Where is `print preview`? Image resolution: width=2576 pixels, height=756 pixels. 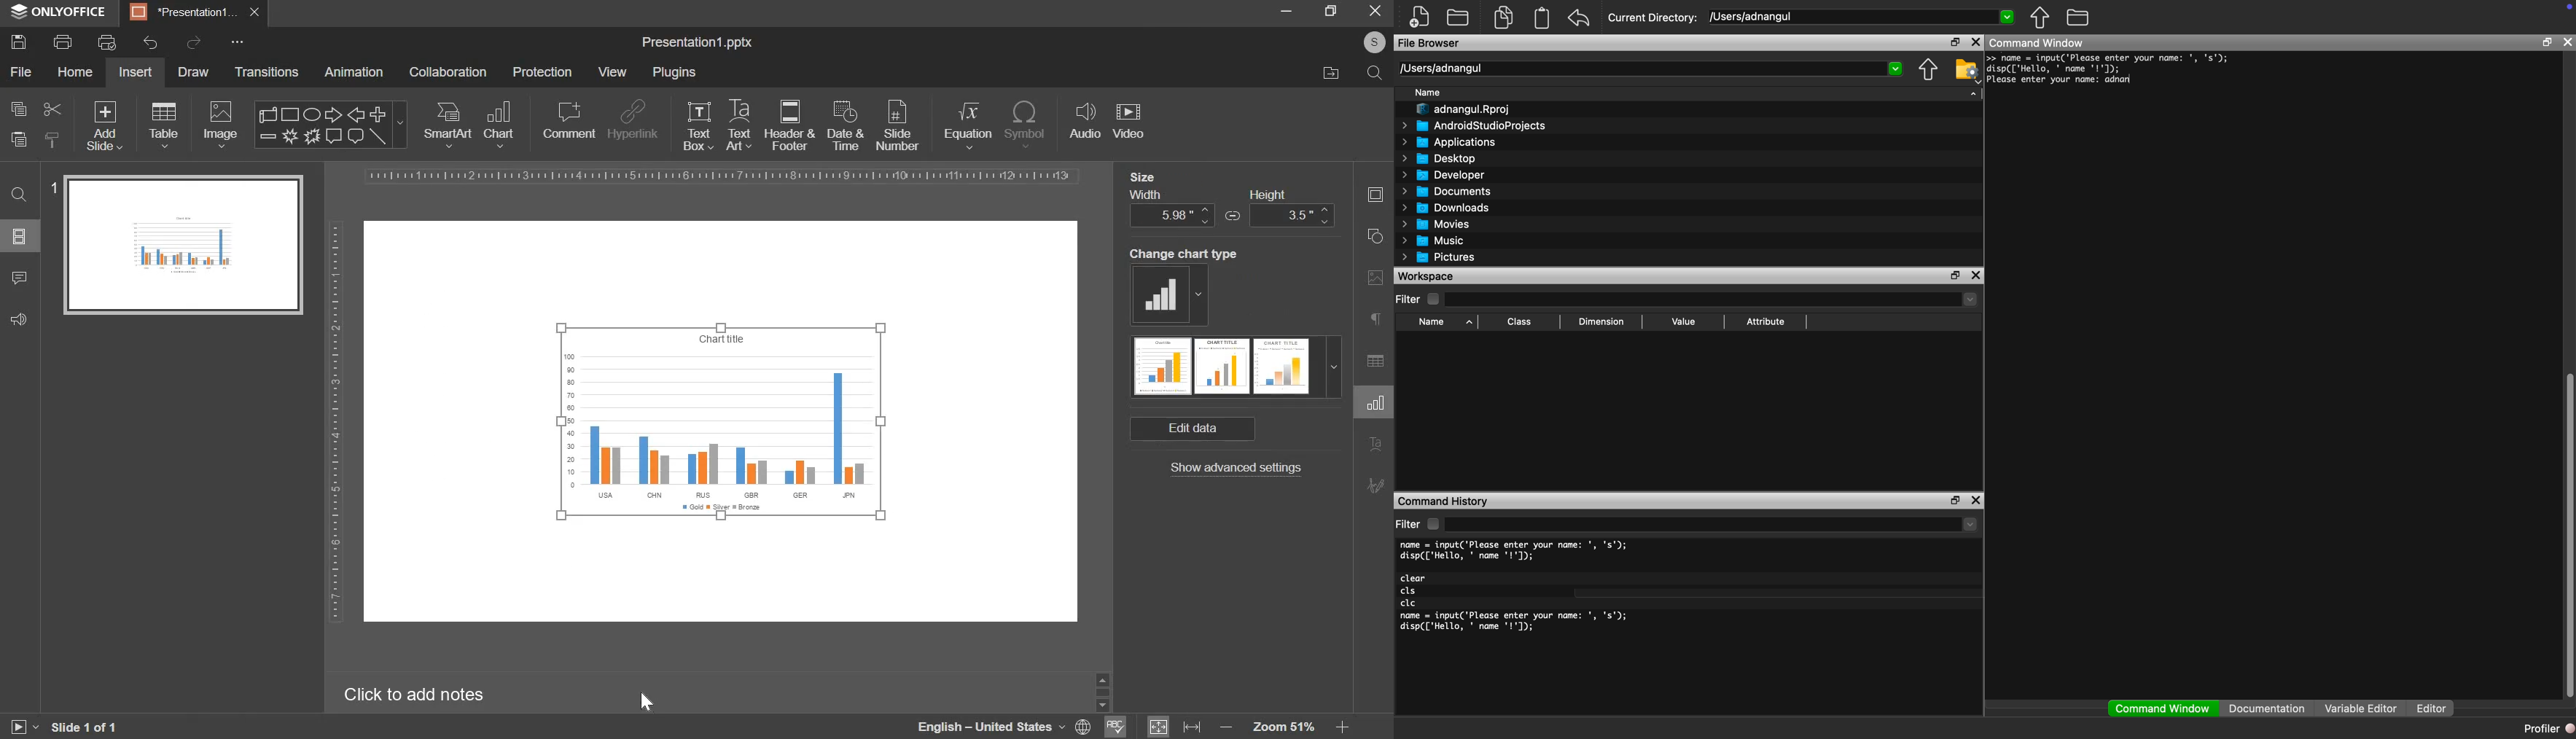 print preview is located at coordinates (107, 42).